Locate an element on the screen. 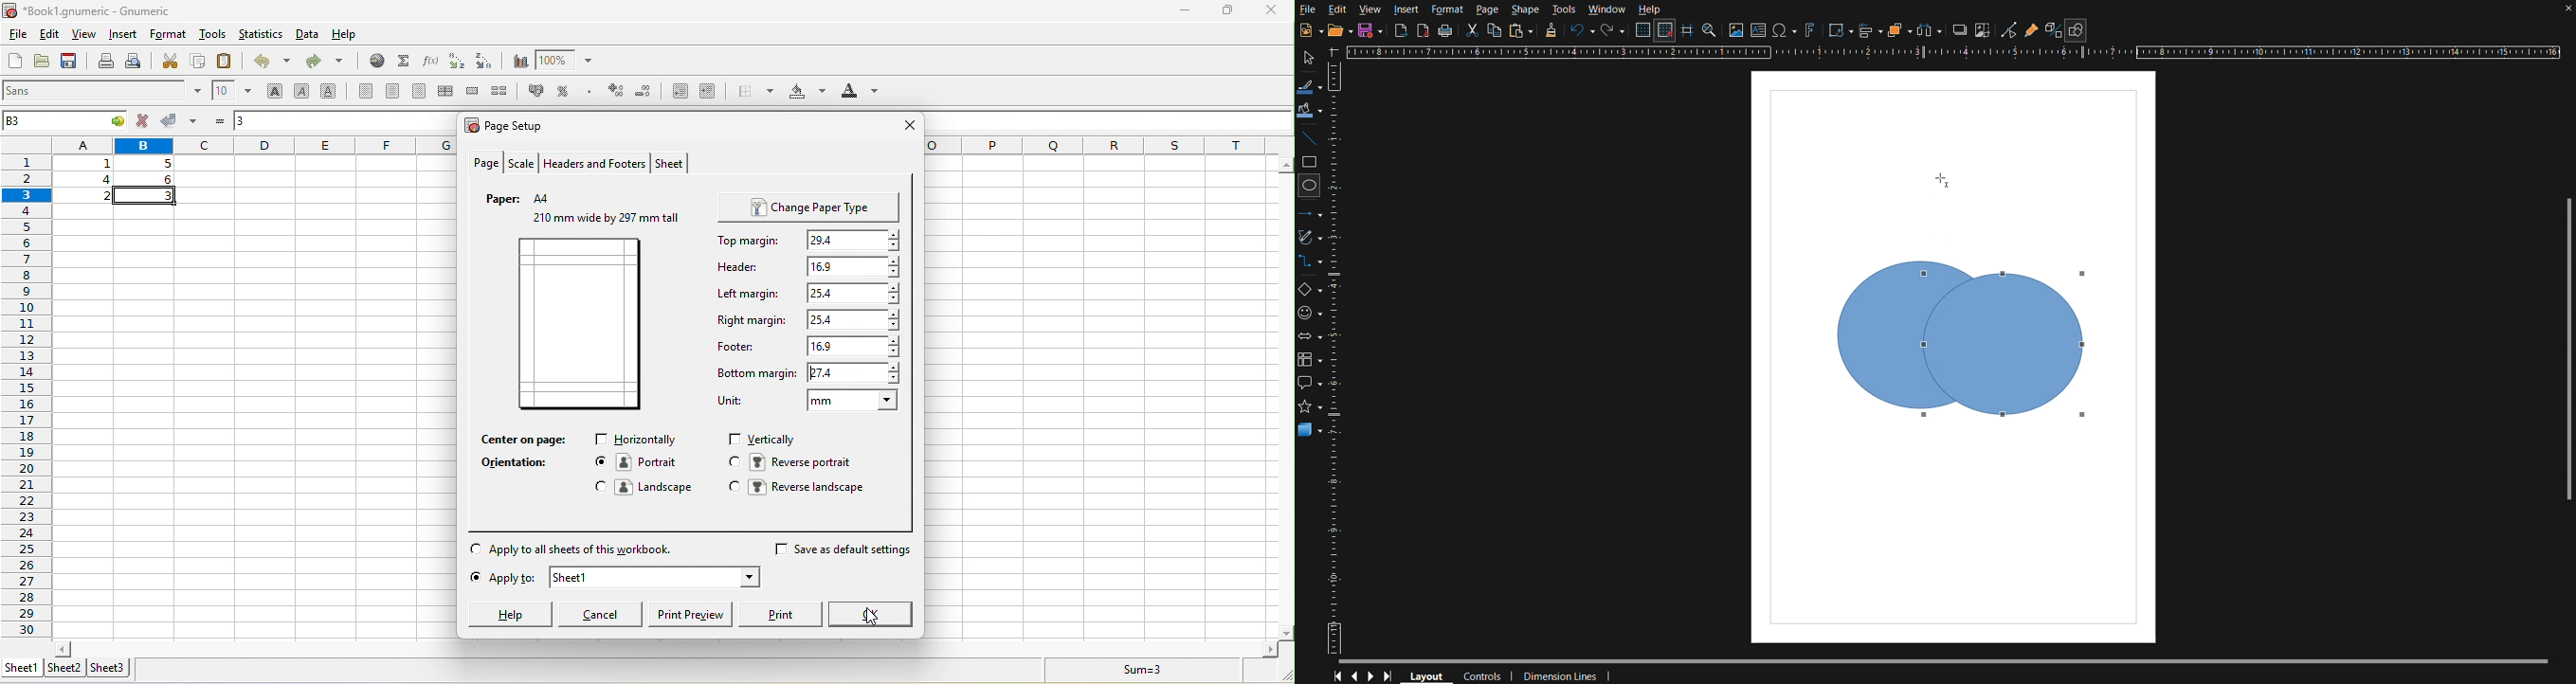 The width and height of the screenshot is (2576, 700). Insert is located at coordinates (1406, 8).